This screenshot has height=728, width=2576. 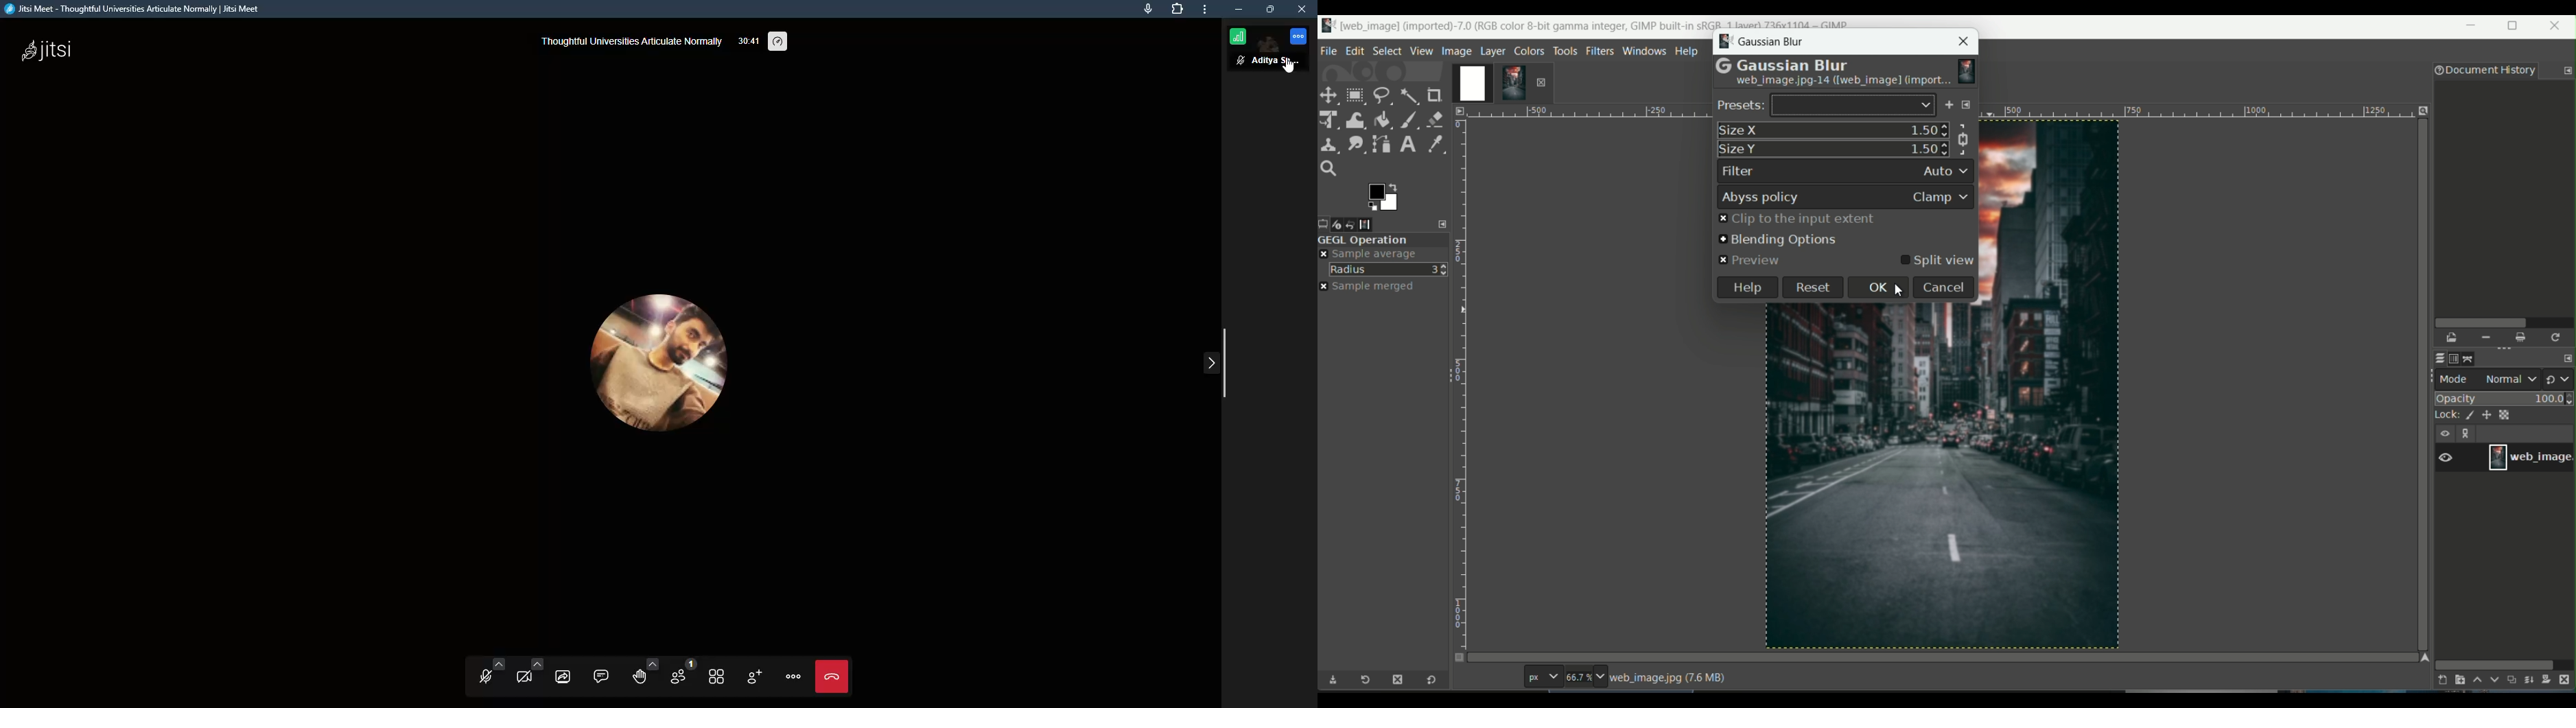 I want to click on clip to the input extent, so click(x=1796, y=220).